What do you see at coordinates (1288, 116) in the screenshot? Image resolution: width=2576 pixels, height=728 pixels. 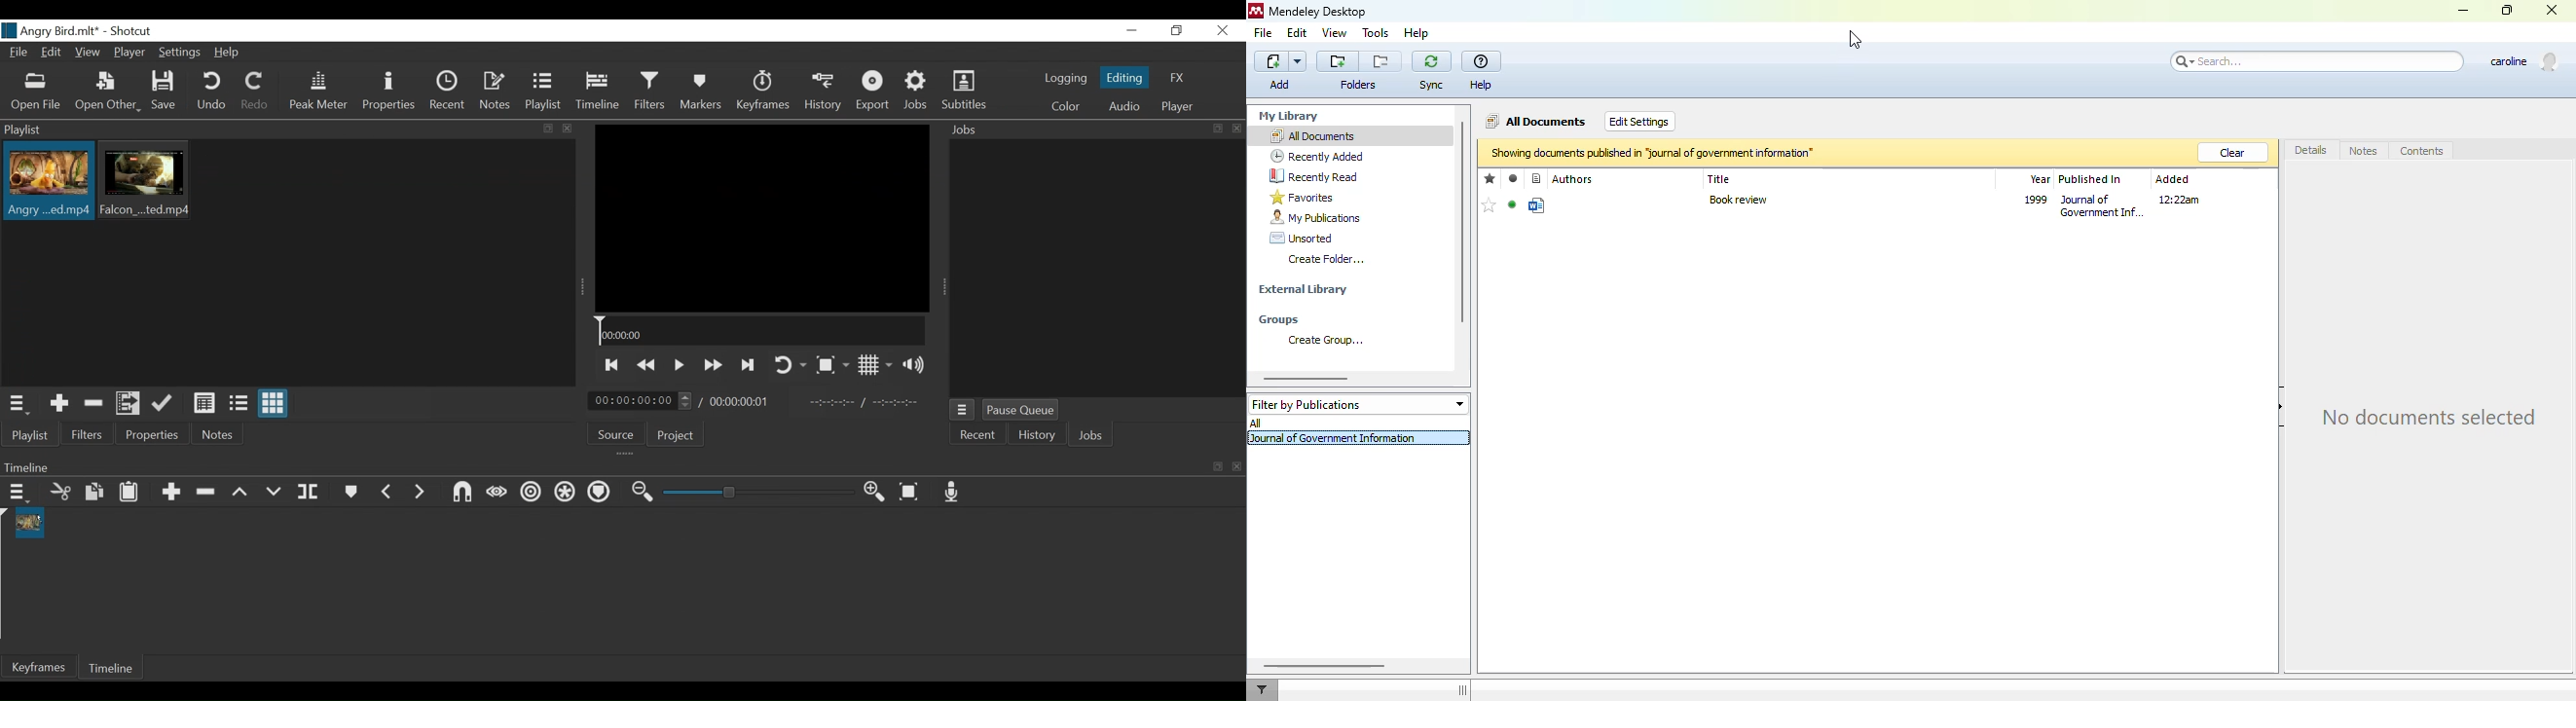 I see `my library` at bounding box center [1288, 116].